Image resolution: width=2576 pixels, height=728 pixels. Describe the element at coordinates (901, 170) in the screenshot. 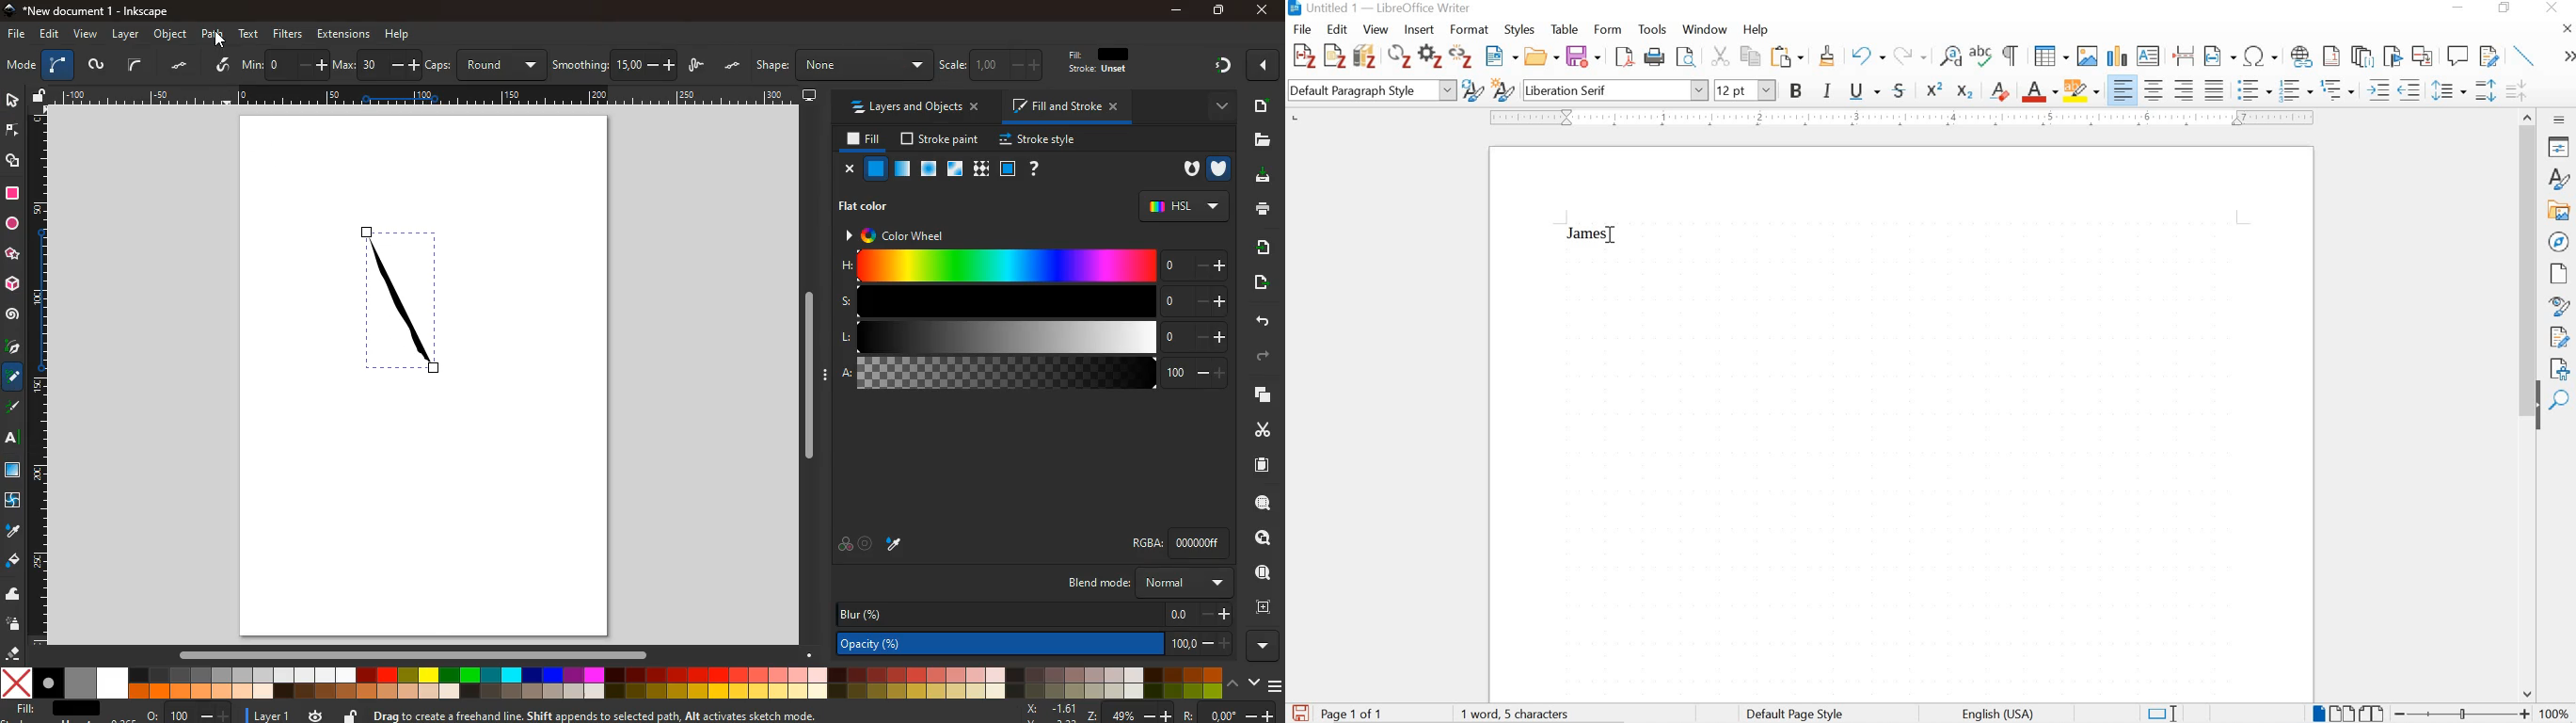

I see `glass` at that location.